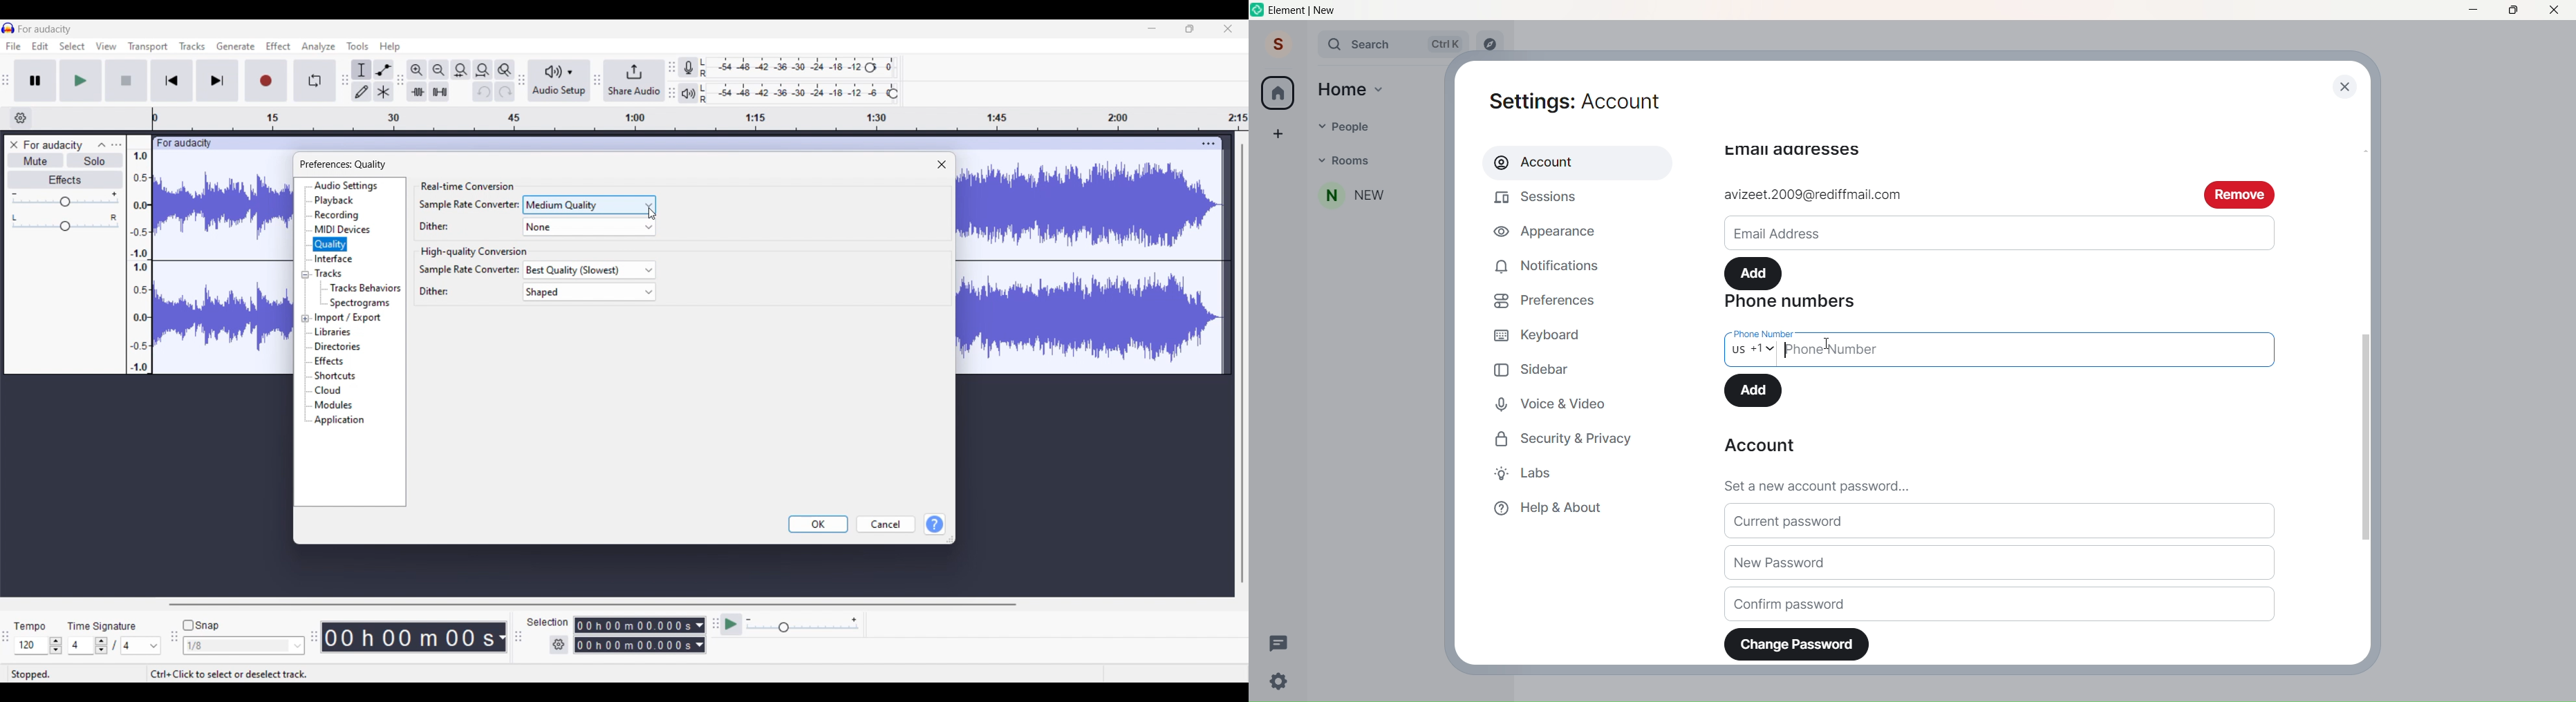 The image size is (2576, 728). What do you see at coordinates (886, 524) in the screenshot?
I see `Cancel` at bounding box center [886, 524].